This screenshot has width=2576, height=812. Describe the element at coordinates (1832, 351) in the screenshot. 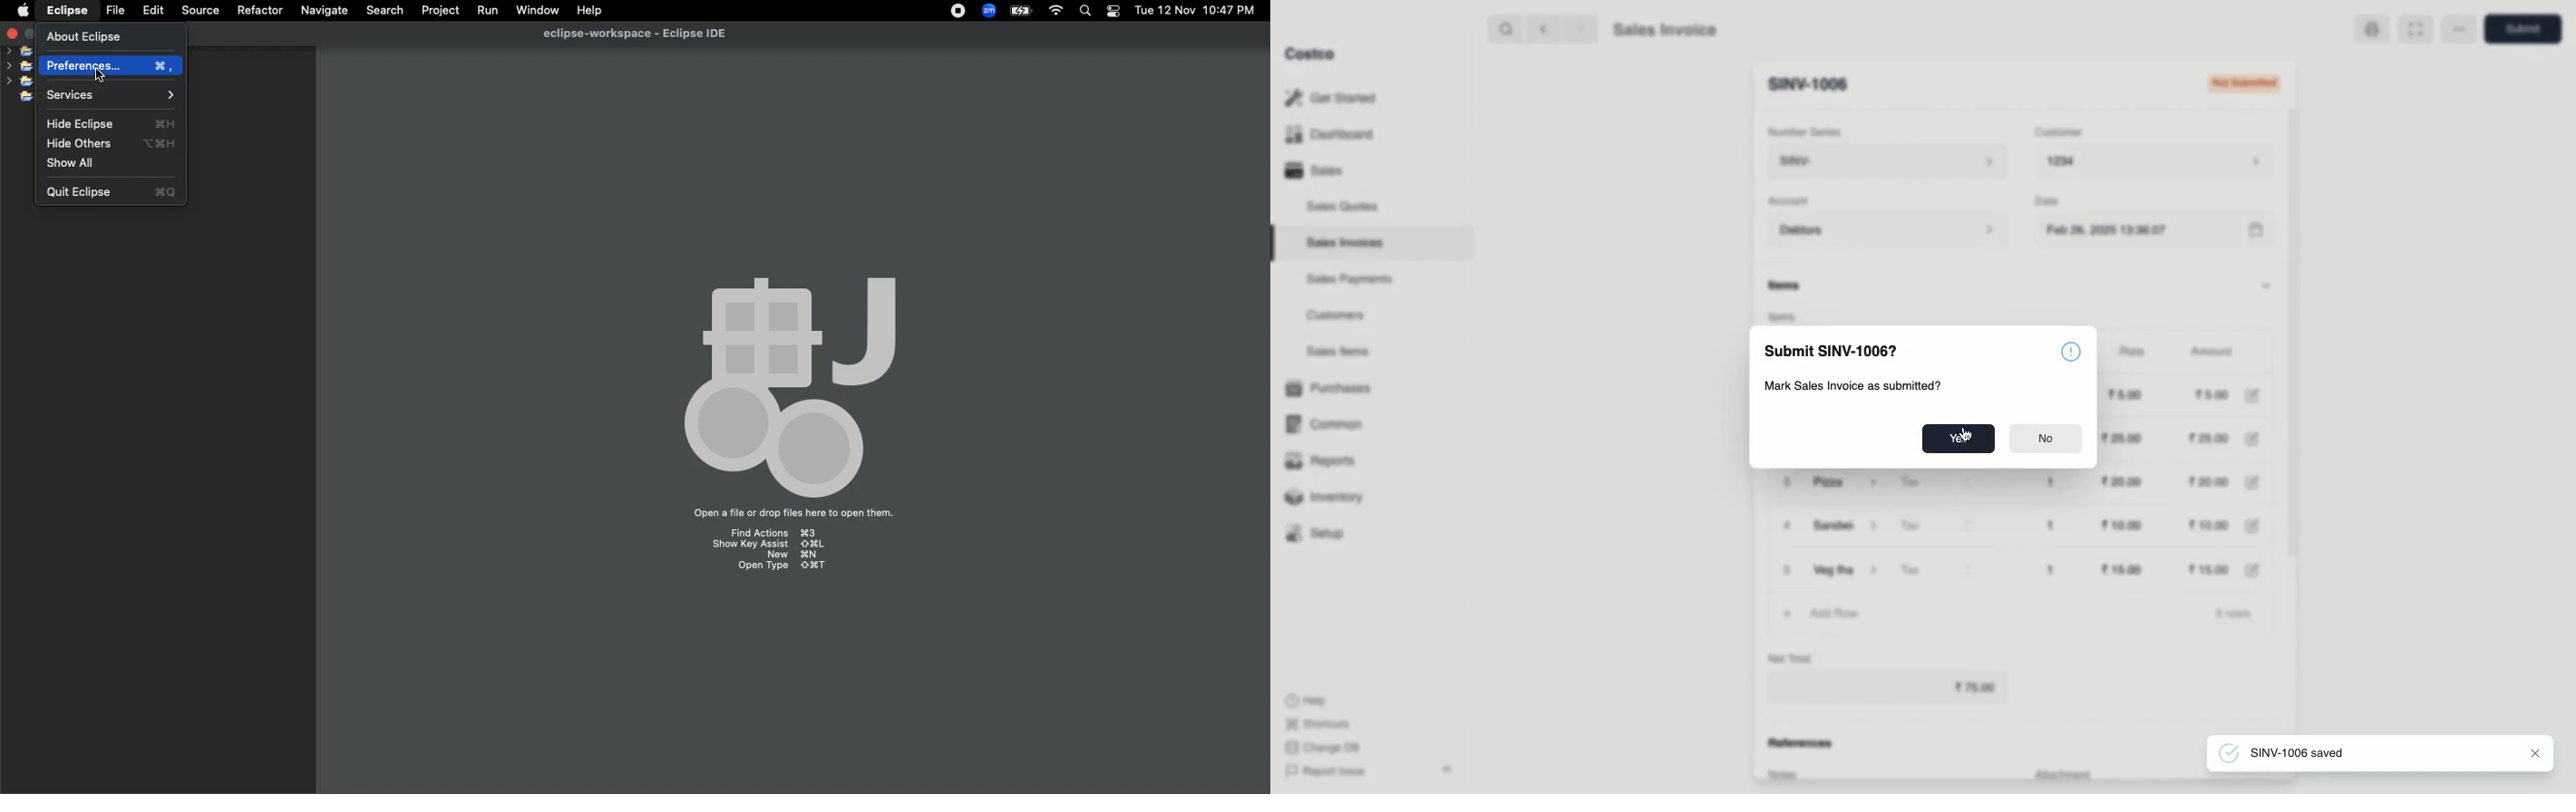

I see `Submit SINV-1006?` at that location.